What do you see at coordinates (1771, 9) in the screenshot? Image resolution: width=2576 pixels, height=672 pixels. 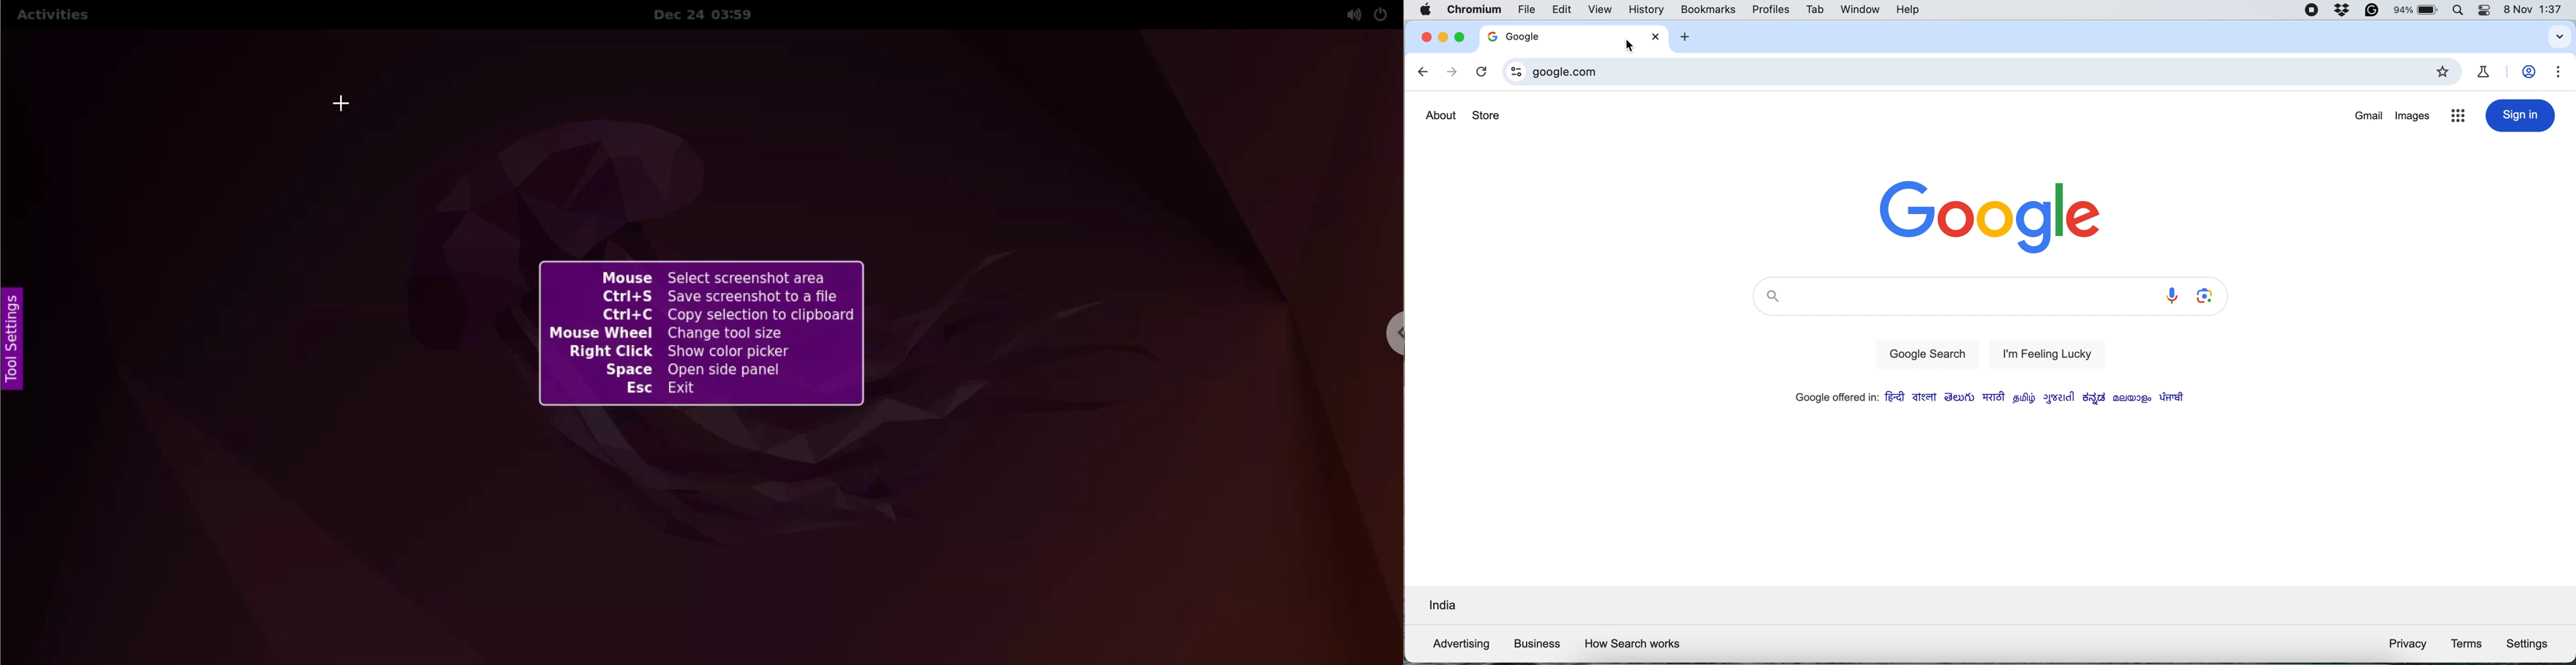 I see `profiles` at bounding box center [1771, 9].